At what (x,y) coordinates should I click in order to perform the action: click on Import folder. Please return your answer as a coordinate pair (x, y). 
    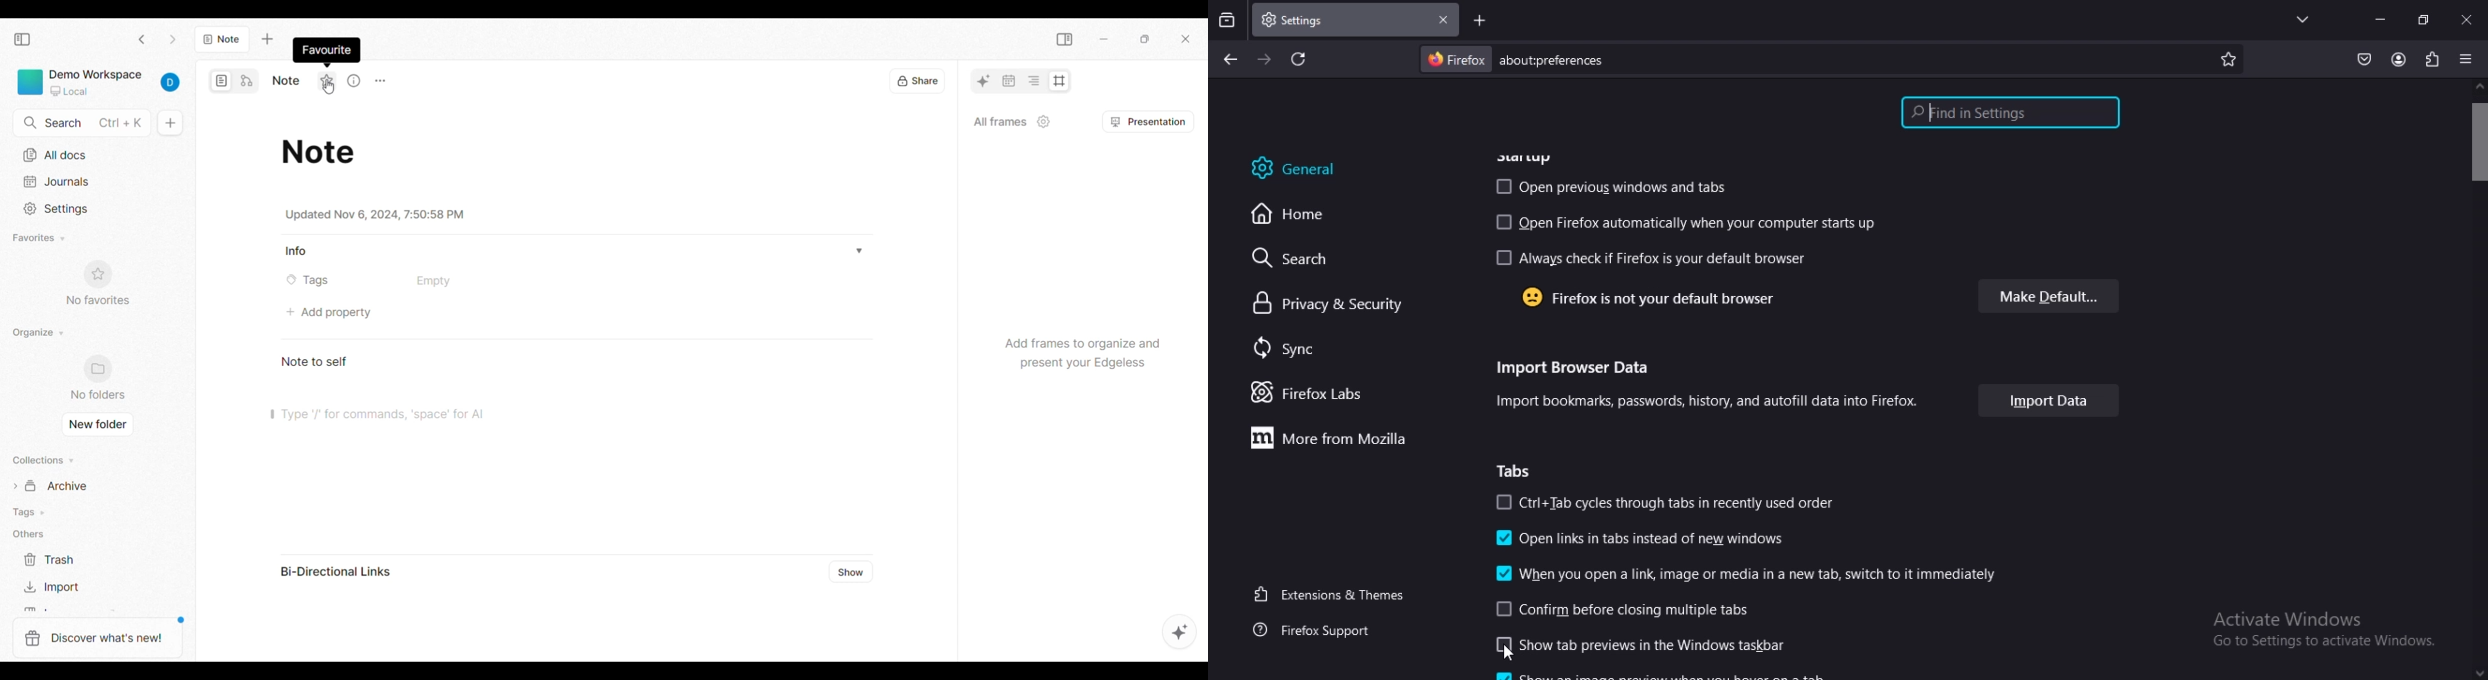
    Looking at the image, I should click on (81, 586).